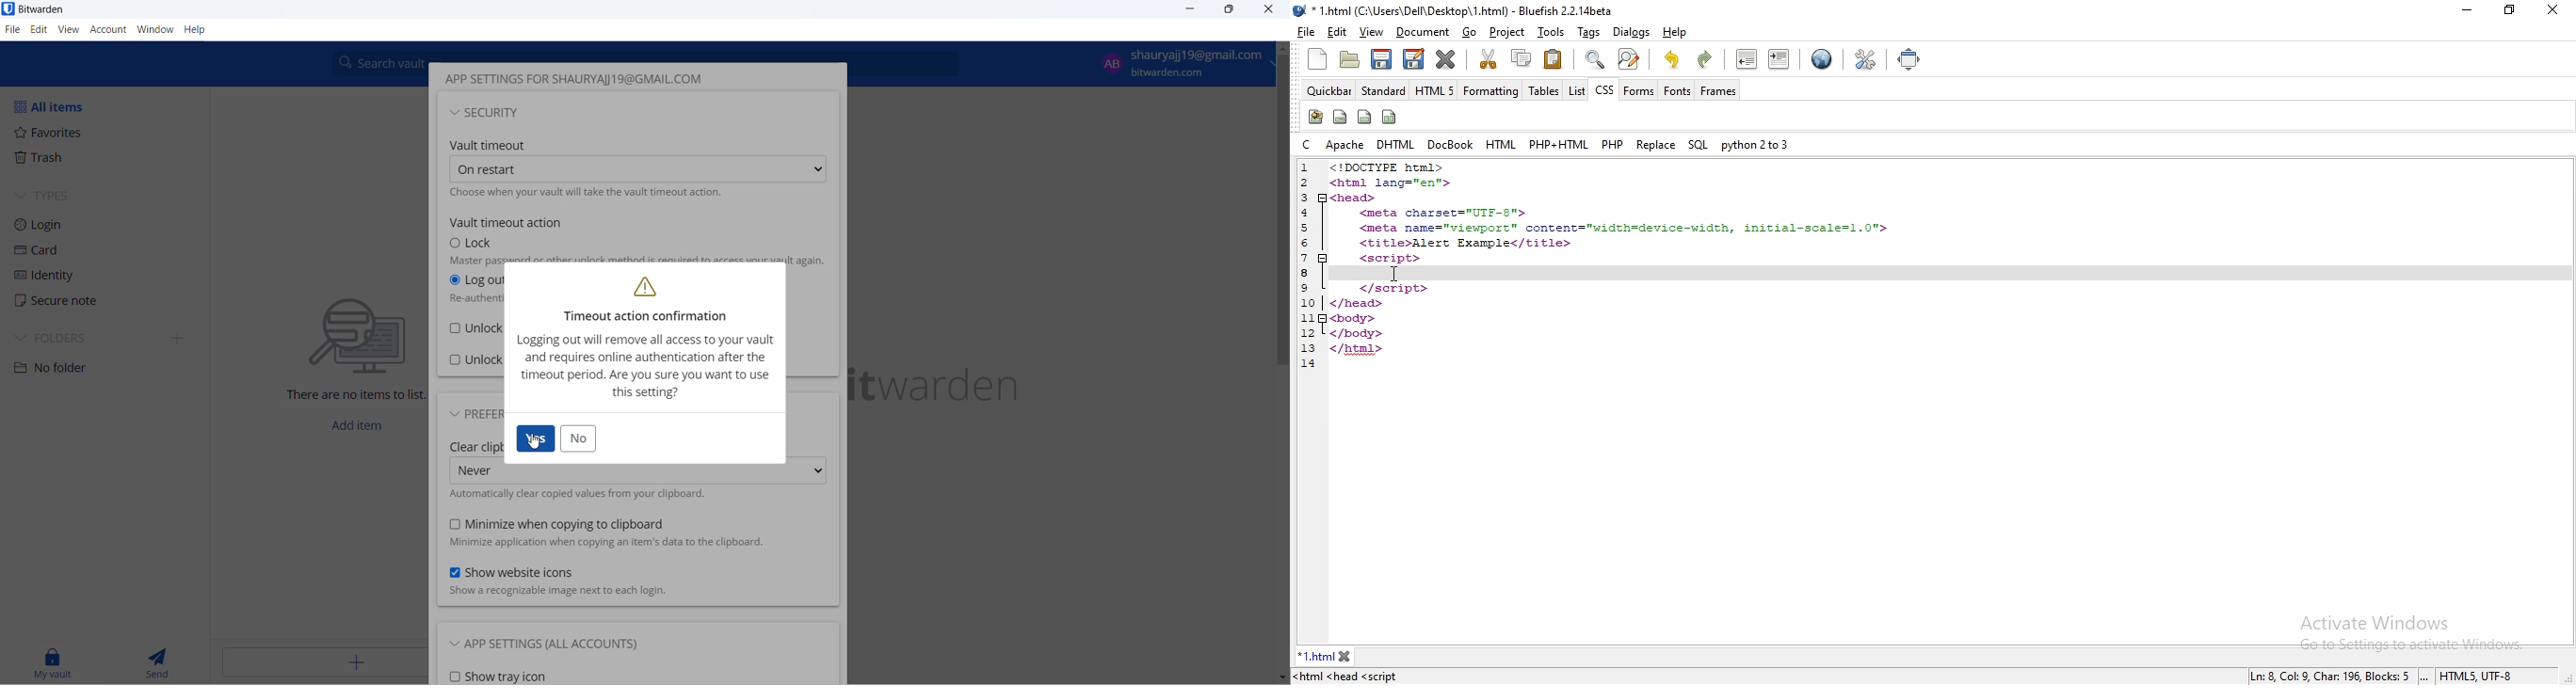 This screenshot has width=2576, height=700. I want to click on security , so click(507, 114).